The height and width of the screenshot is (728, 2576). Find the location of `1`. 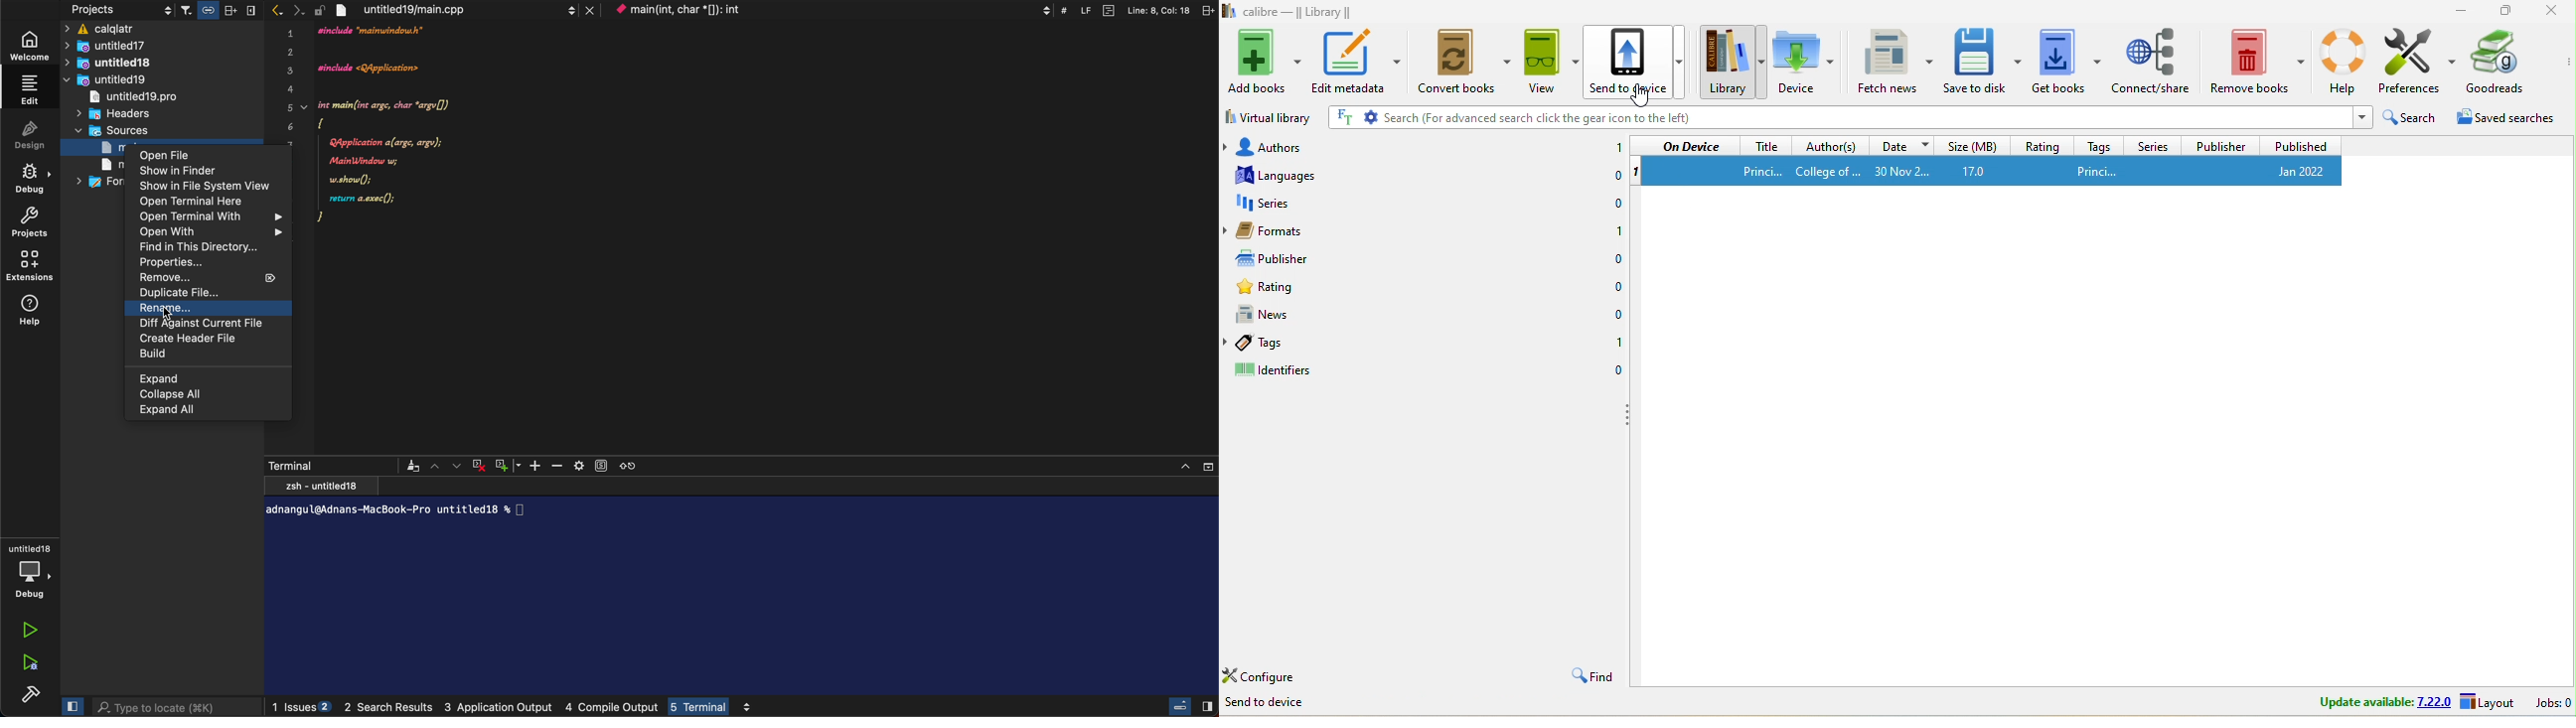

1 is located at coordinates (1610, 340).